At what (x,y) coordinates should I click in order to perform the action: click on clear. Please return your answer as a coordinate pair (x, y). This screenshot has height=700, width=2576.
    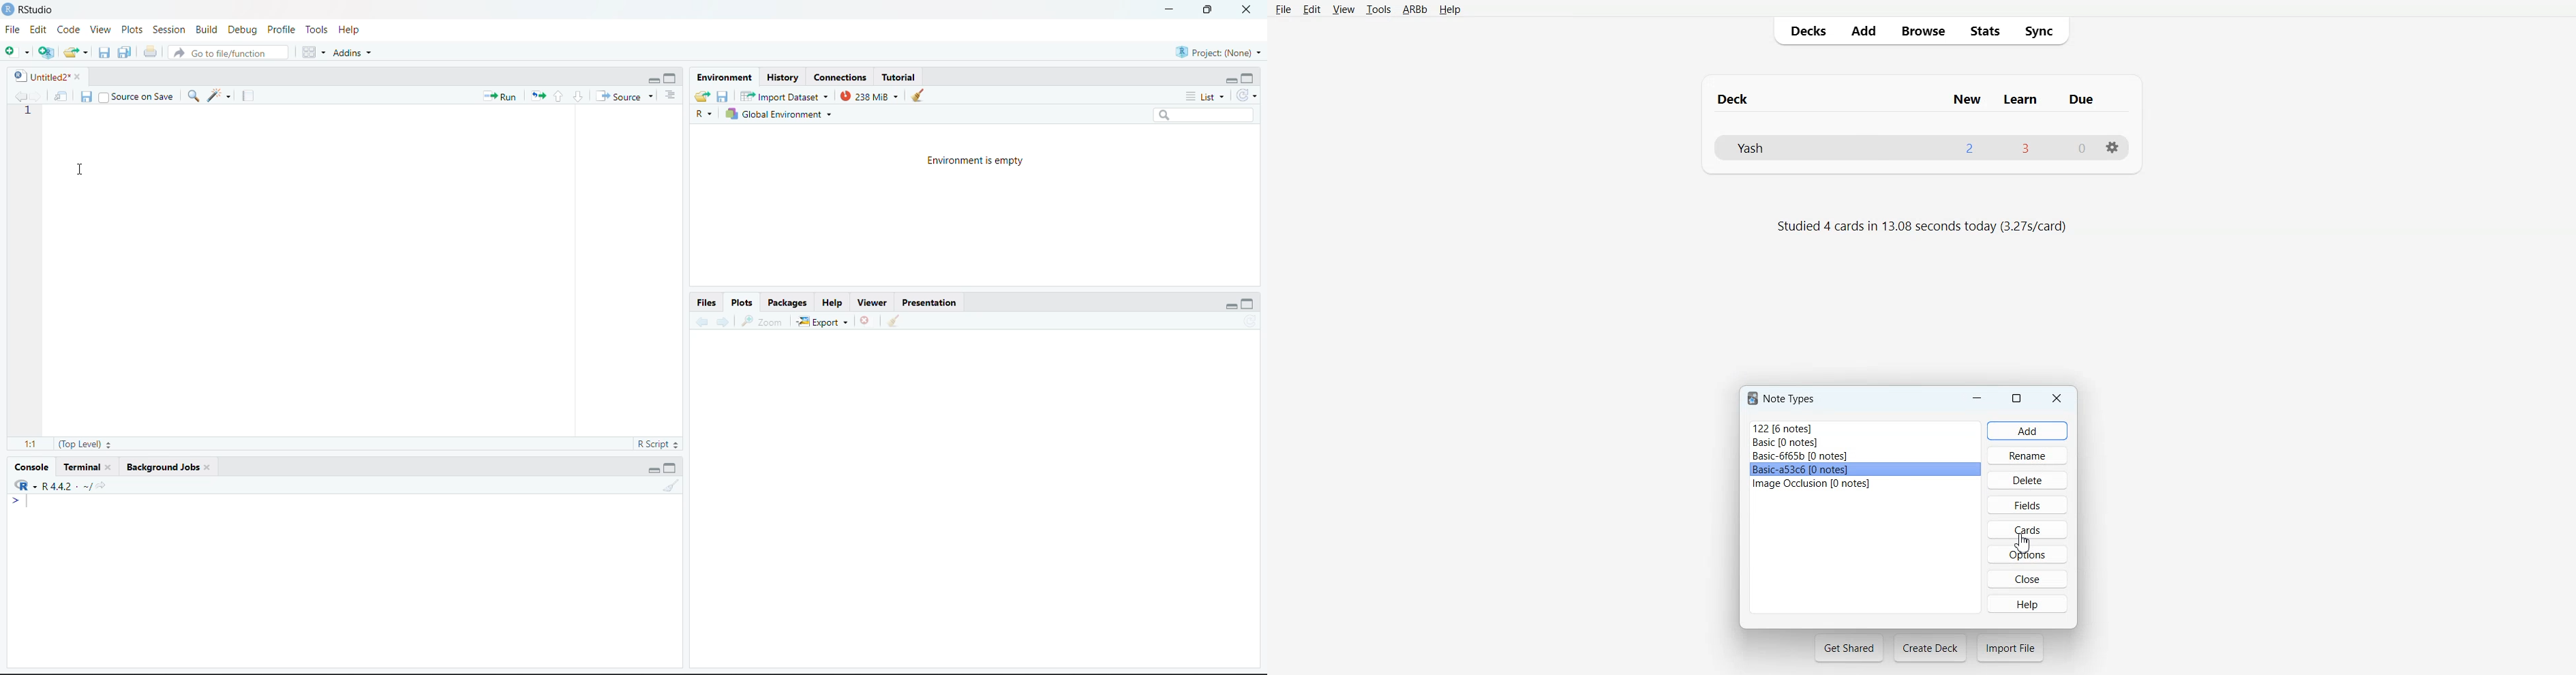
    Looking at the image, I should click on (210, 467).